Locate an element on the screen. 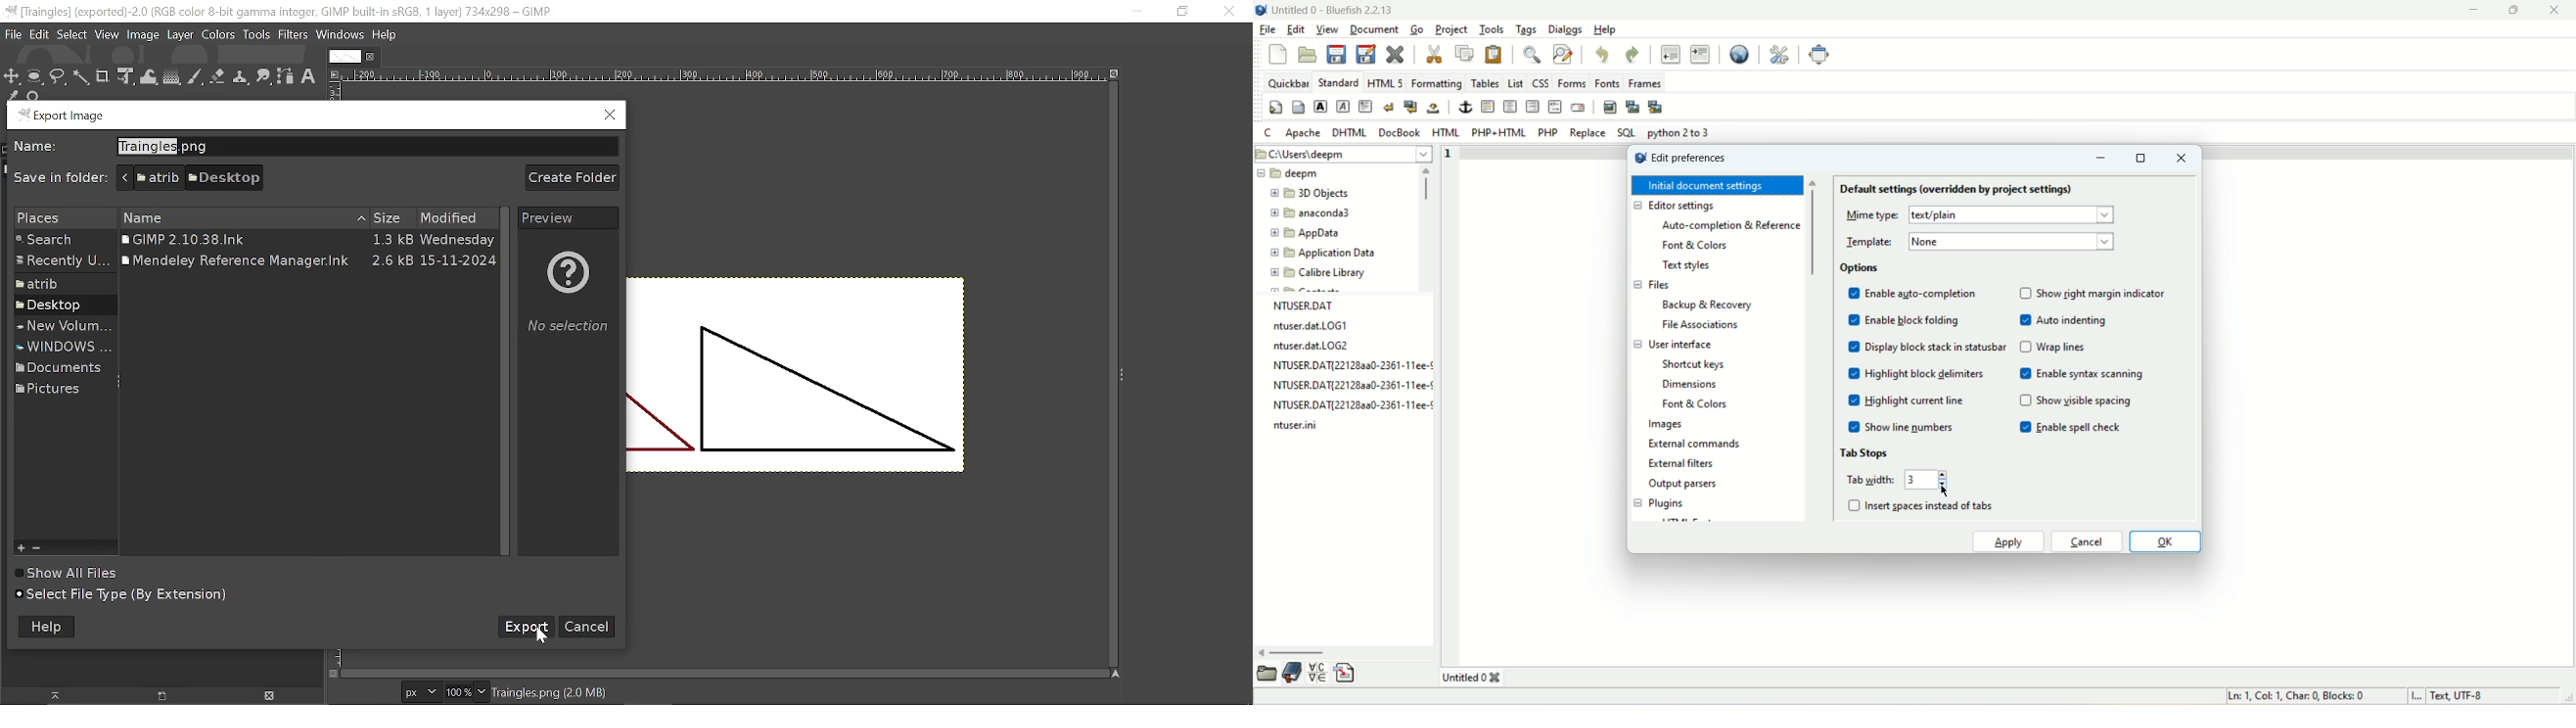 The width and height of the screenshot is (2576, 728). frames is located at coordinates (1644, 83).